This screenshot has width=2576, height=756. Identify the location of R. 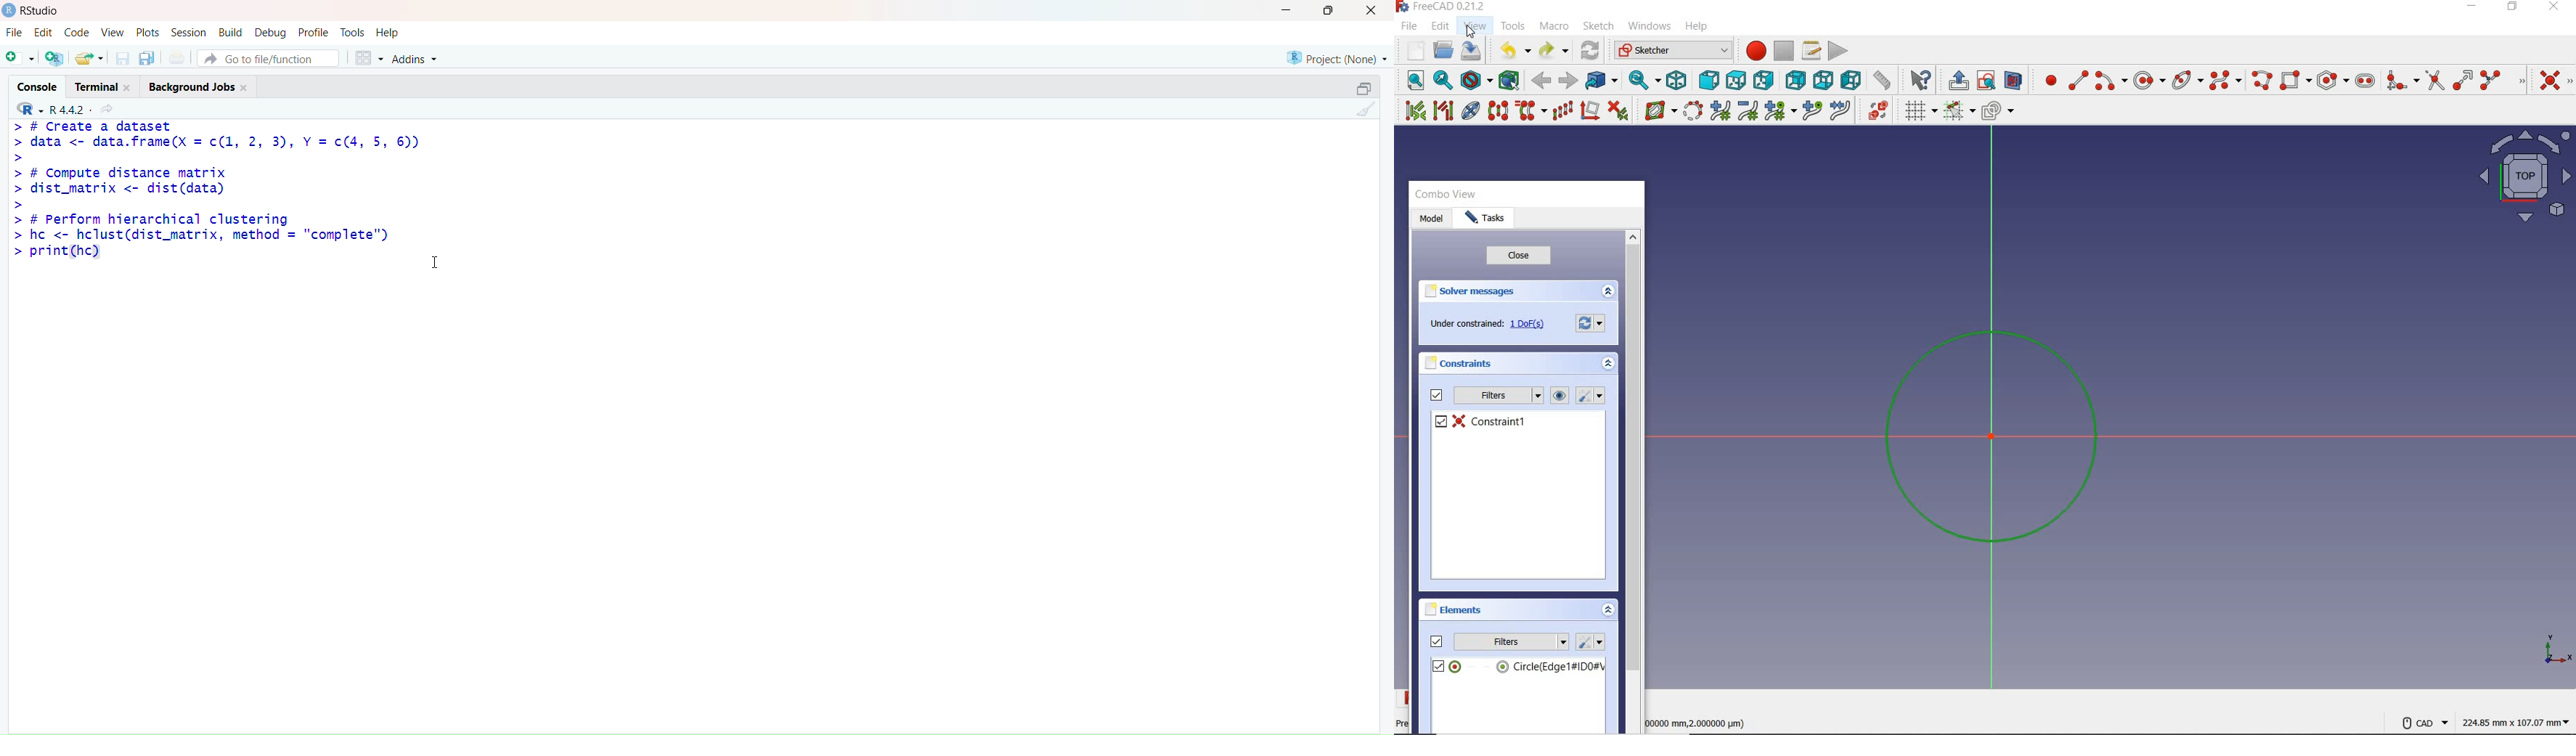
(26, 110).